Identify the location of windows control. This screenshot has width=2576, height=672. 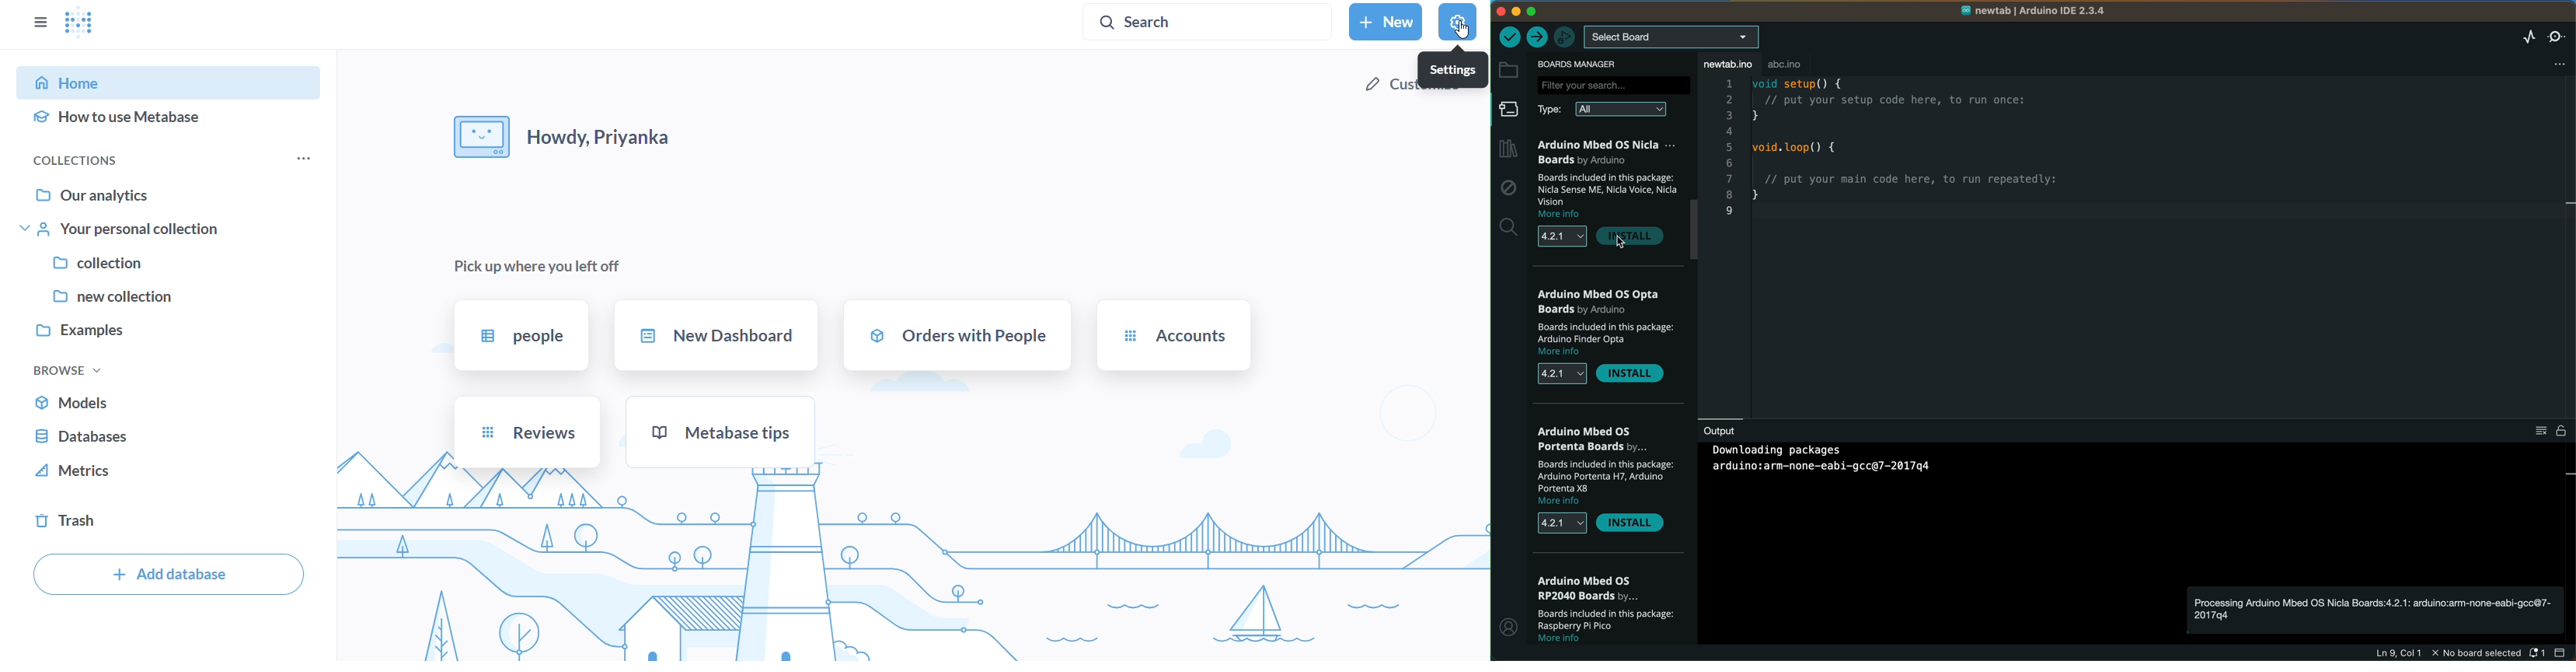
(1531, 11).